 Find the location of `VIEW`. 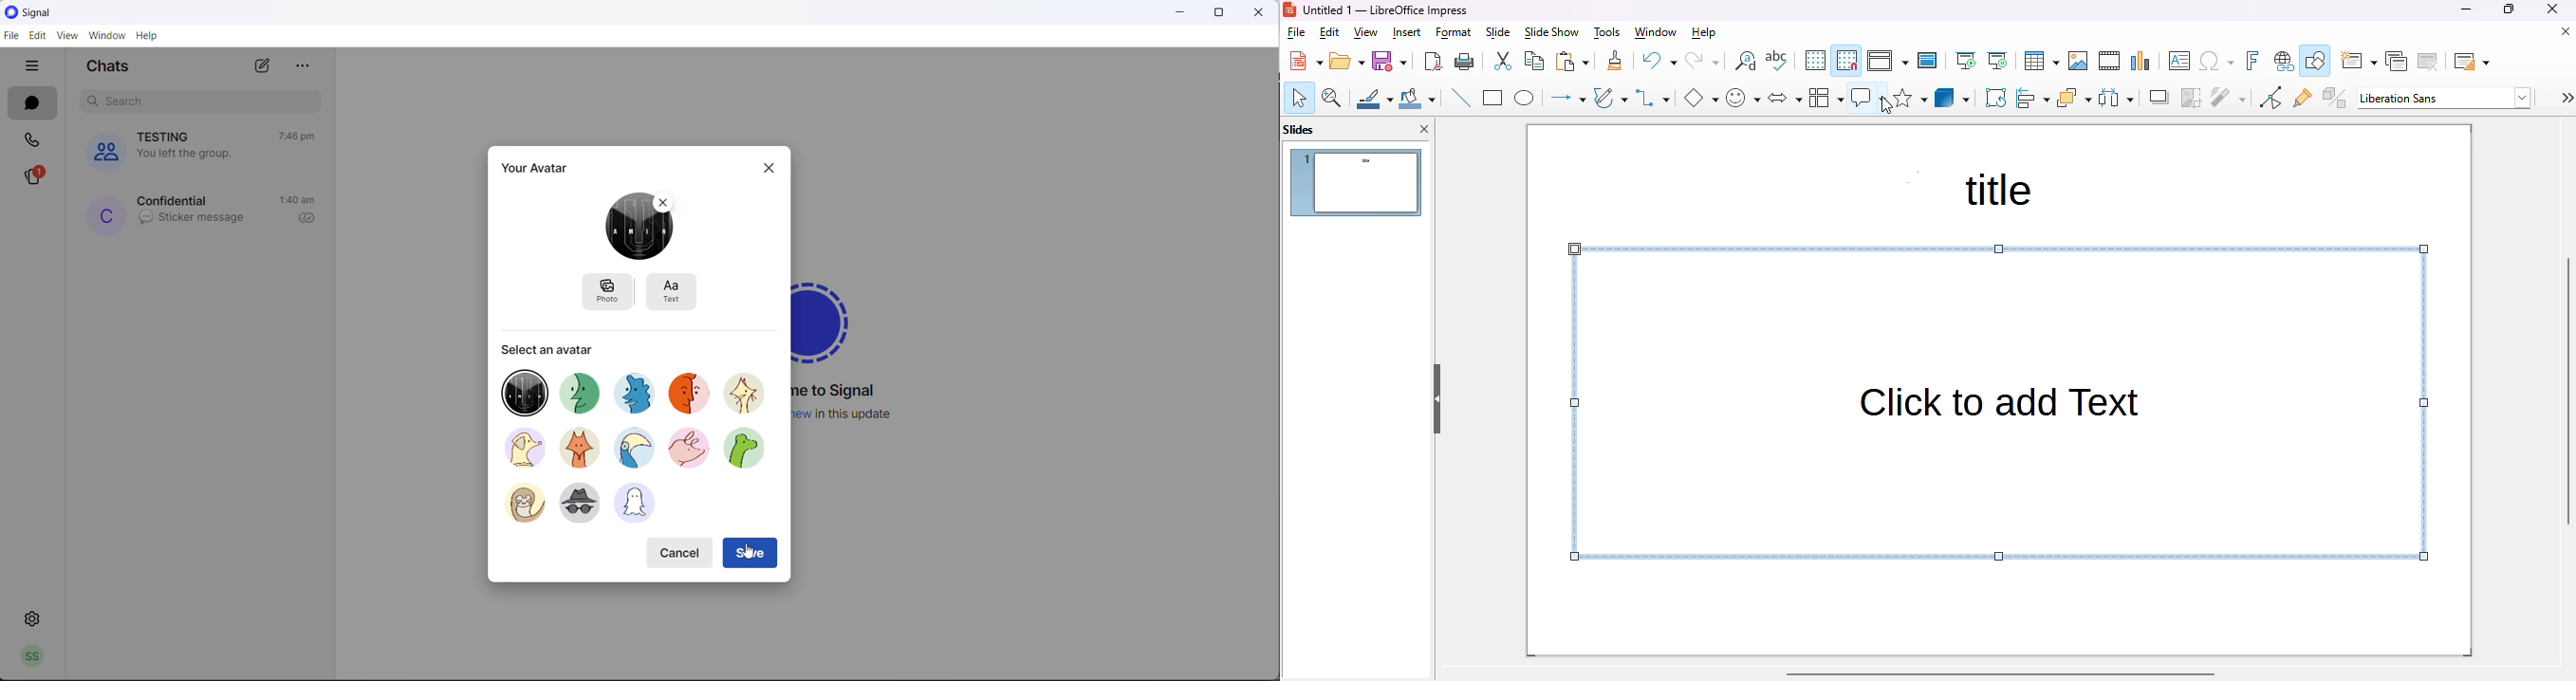

VIEW is located at coordinates (65, 37).